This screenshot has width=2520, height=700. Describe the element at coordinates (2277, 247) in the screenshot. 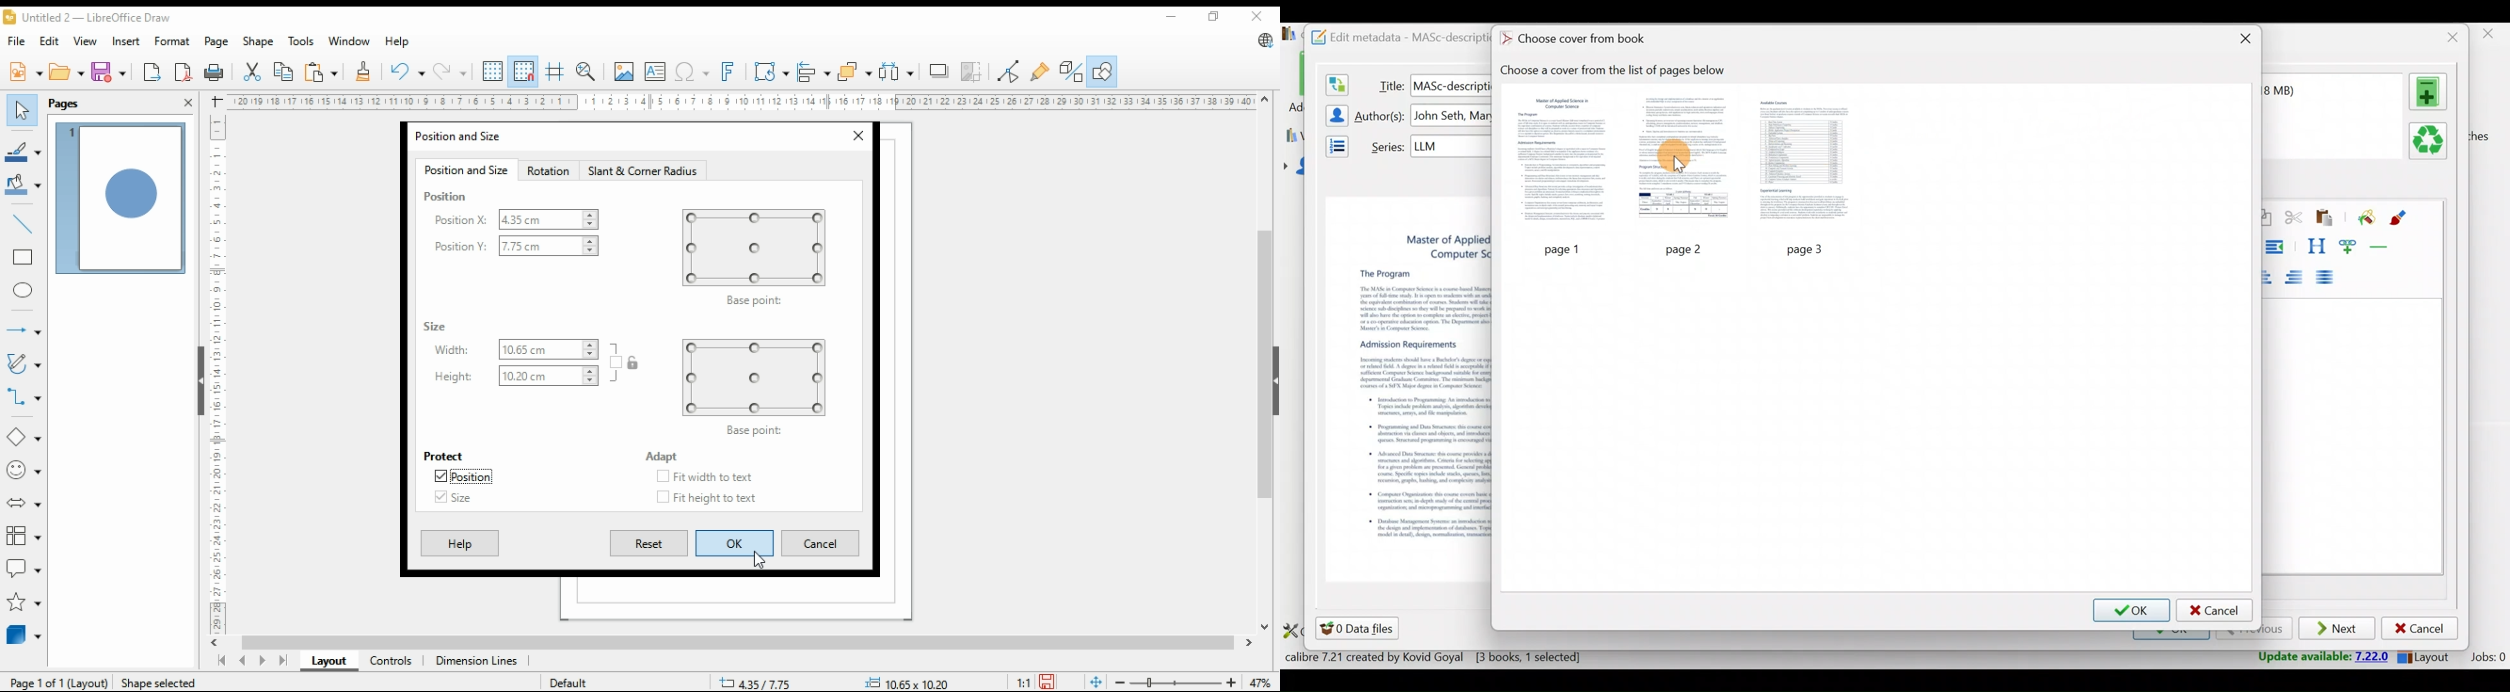

I see `Decrease indentation` at that location.